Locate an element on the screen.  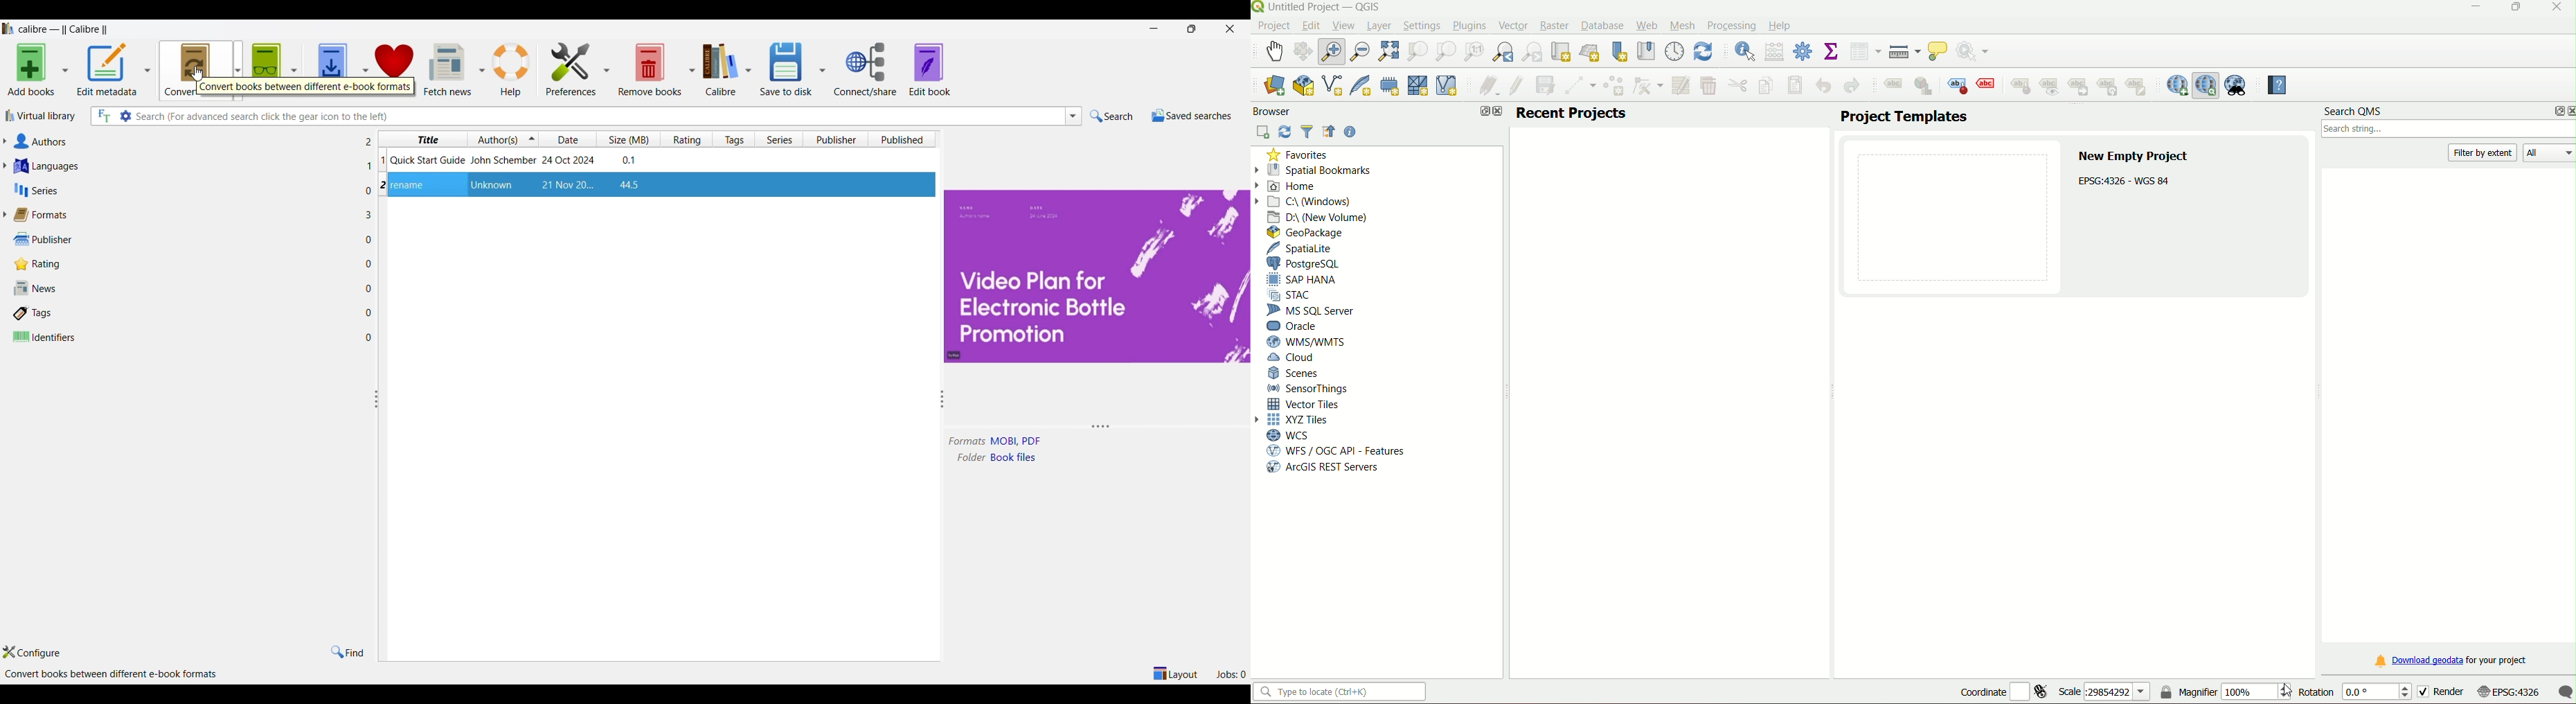
Type in search is located at coordinates (599, 117).